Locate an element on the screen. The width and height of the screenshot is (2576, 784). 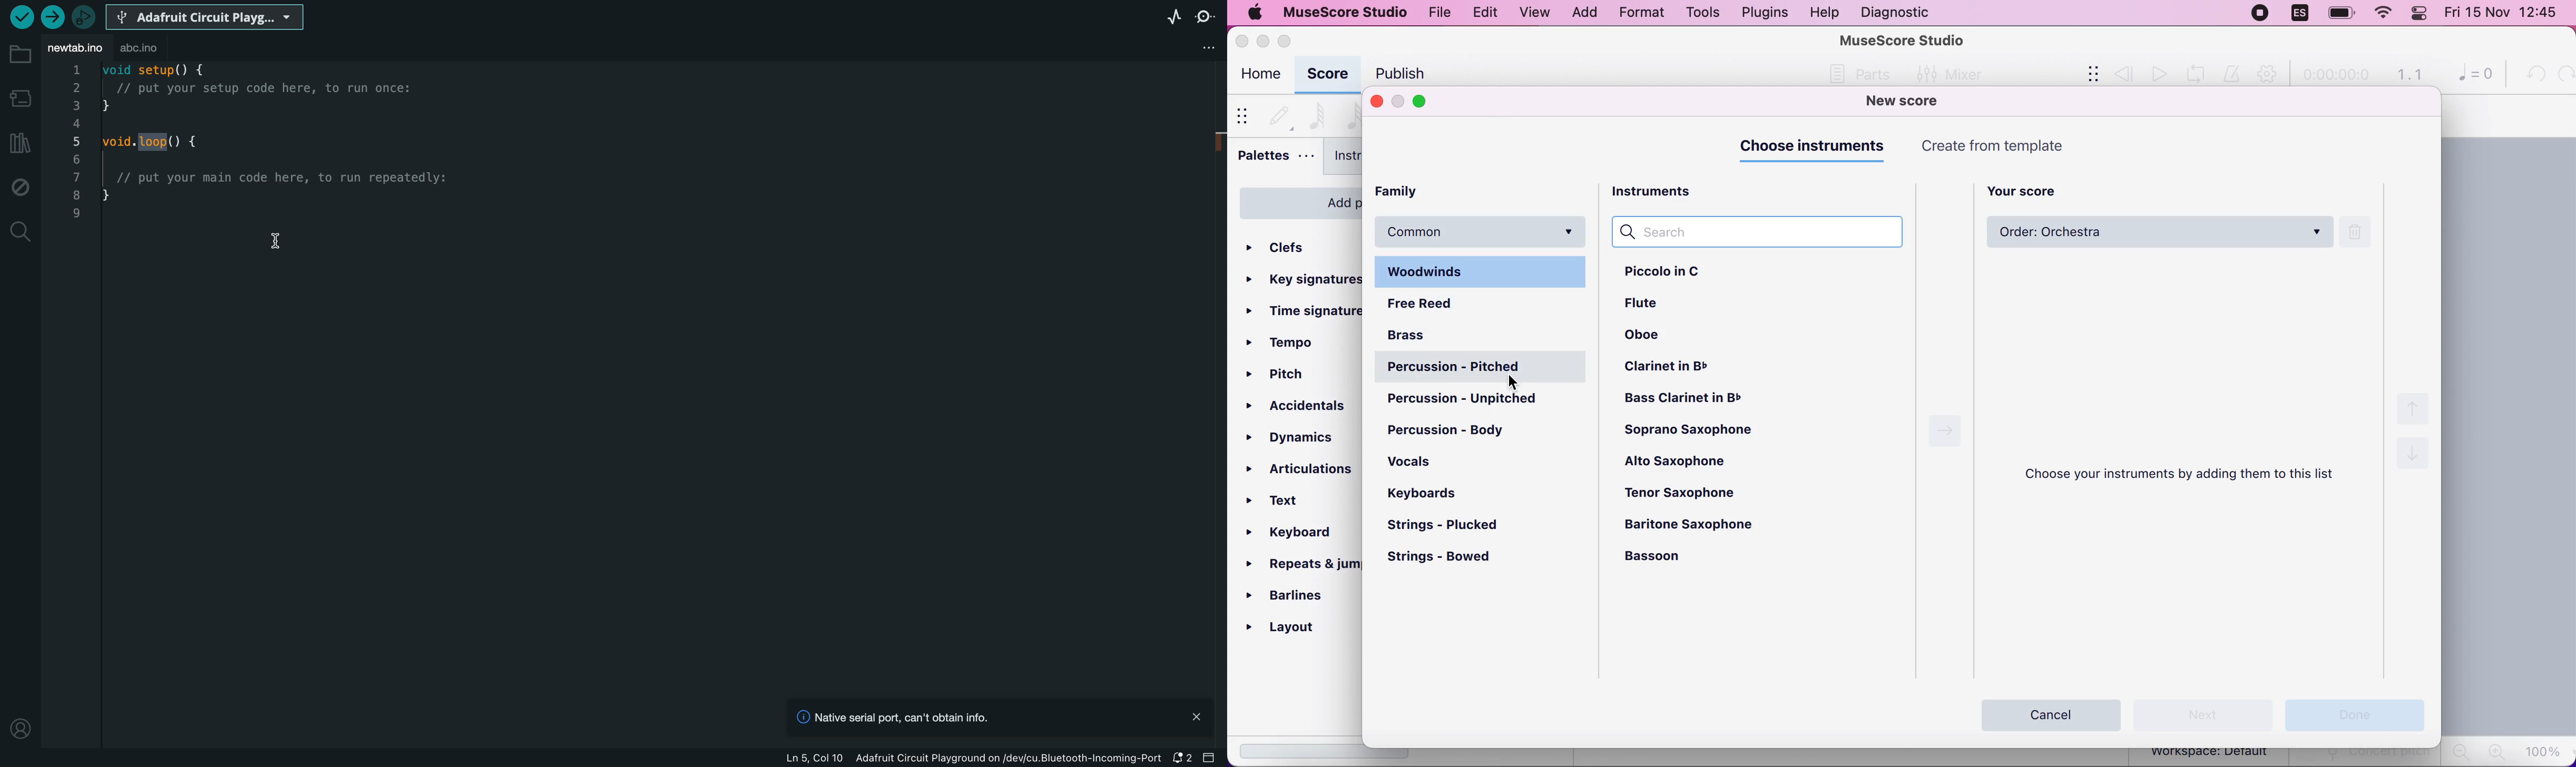
maximize is located at coordinates (1427, 102).